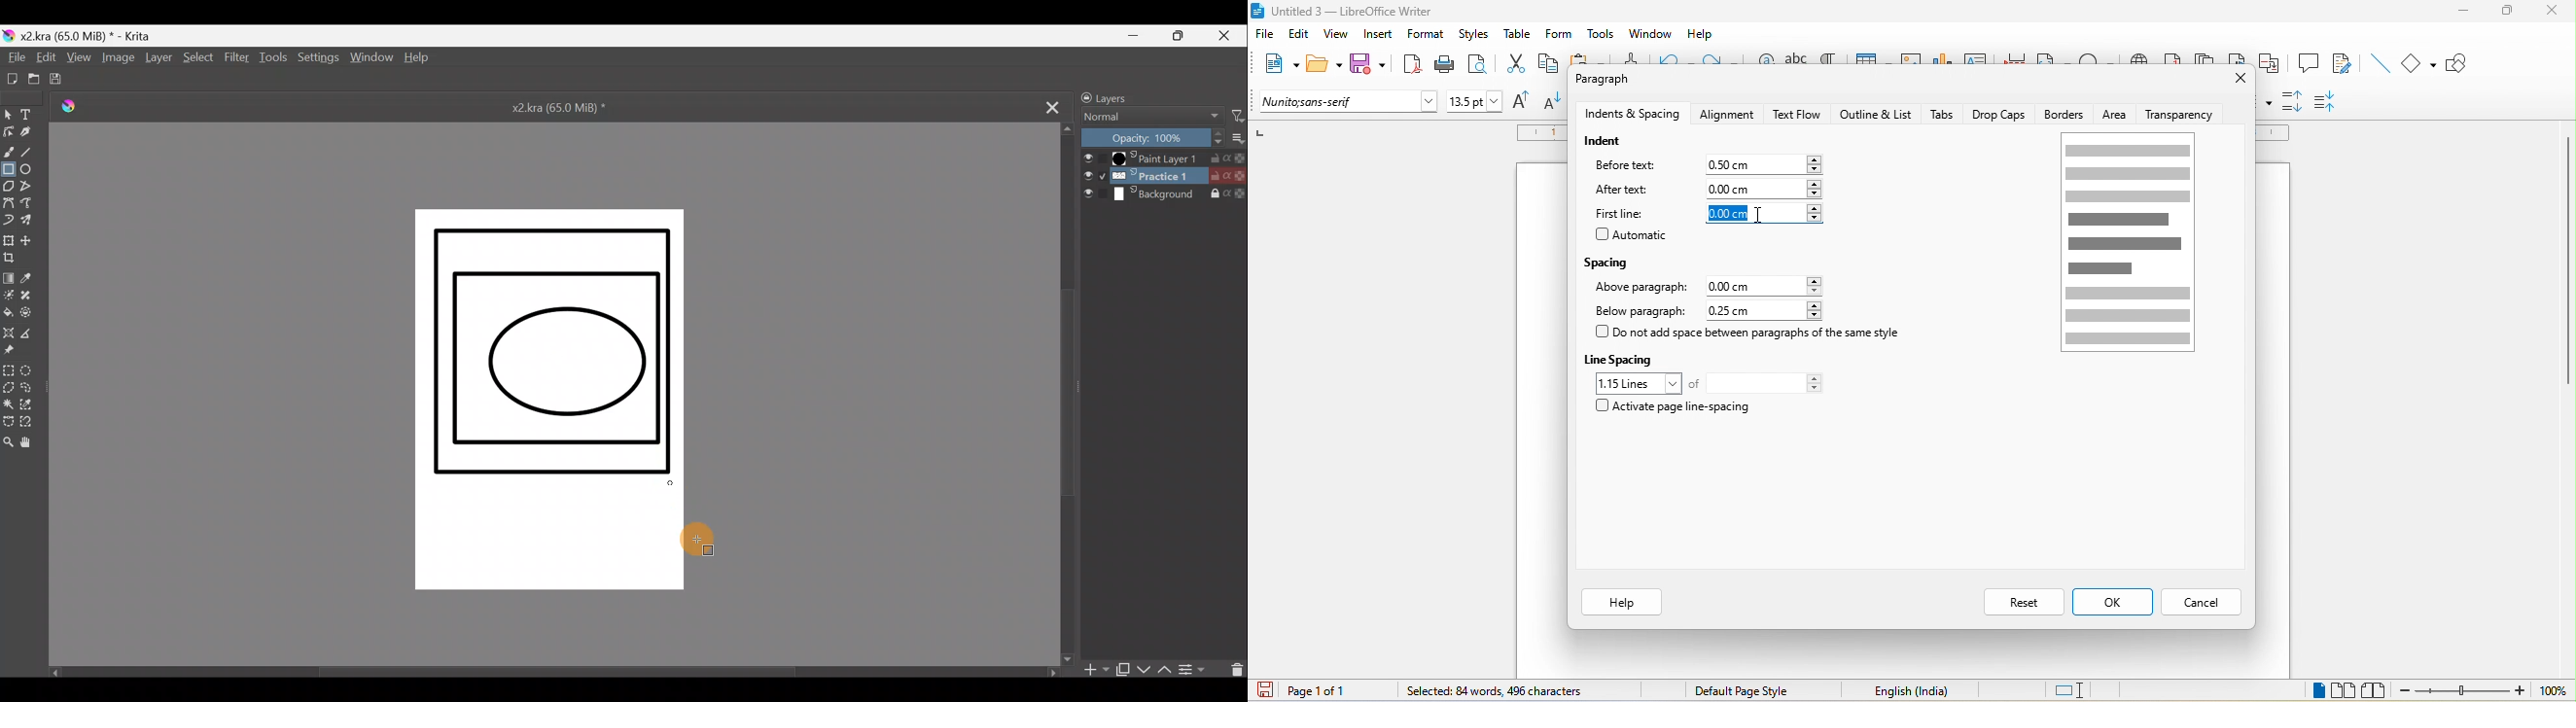 The width and height of the screenshot is (2576, 728). What do you see at coordinates (8, 114) in the screenshot?
I see `Select shapes tool` at bounding box center [8, 114].